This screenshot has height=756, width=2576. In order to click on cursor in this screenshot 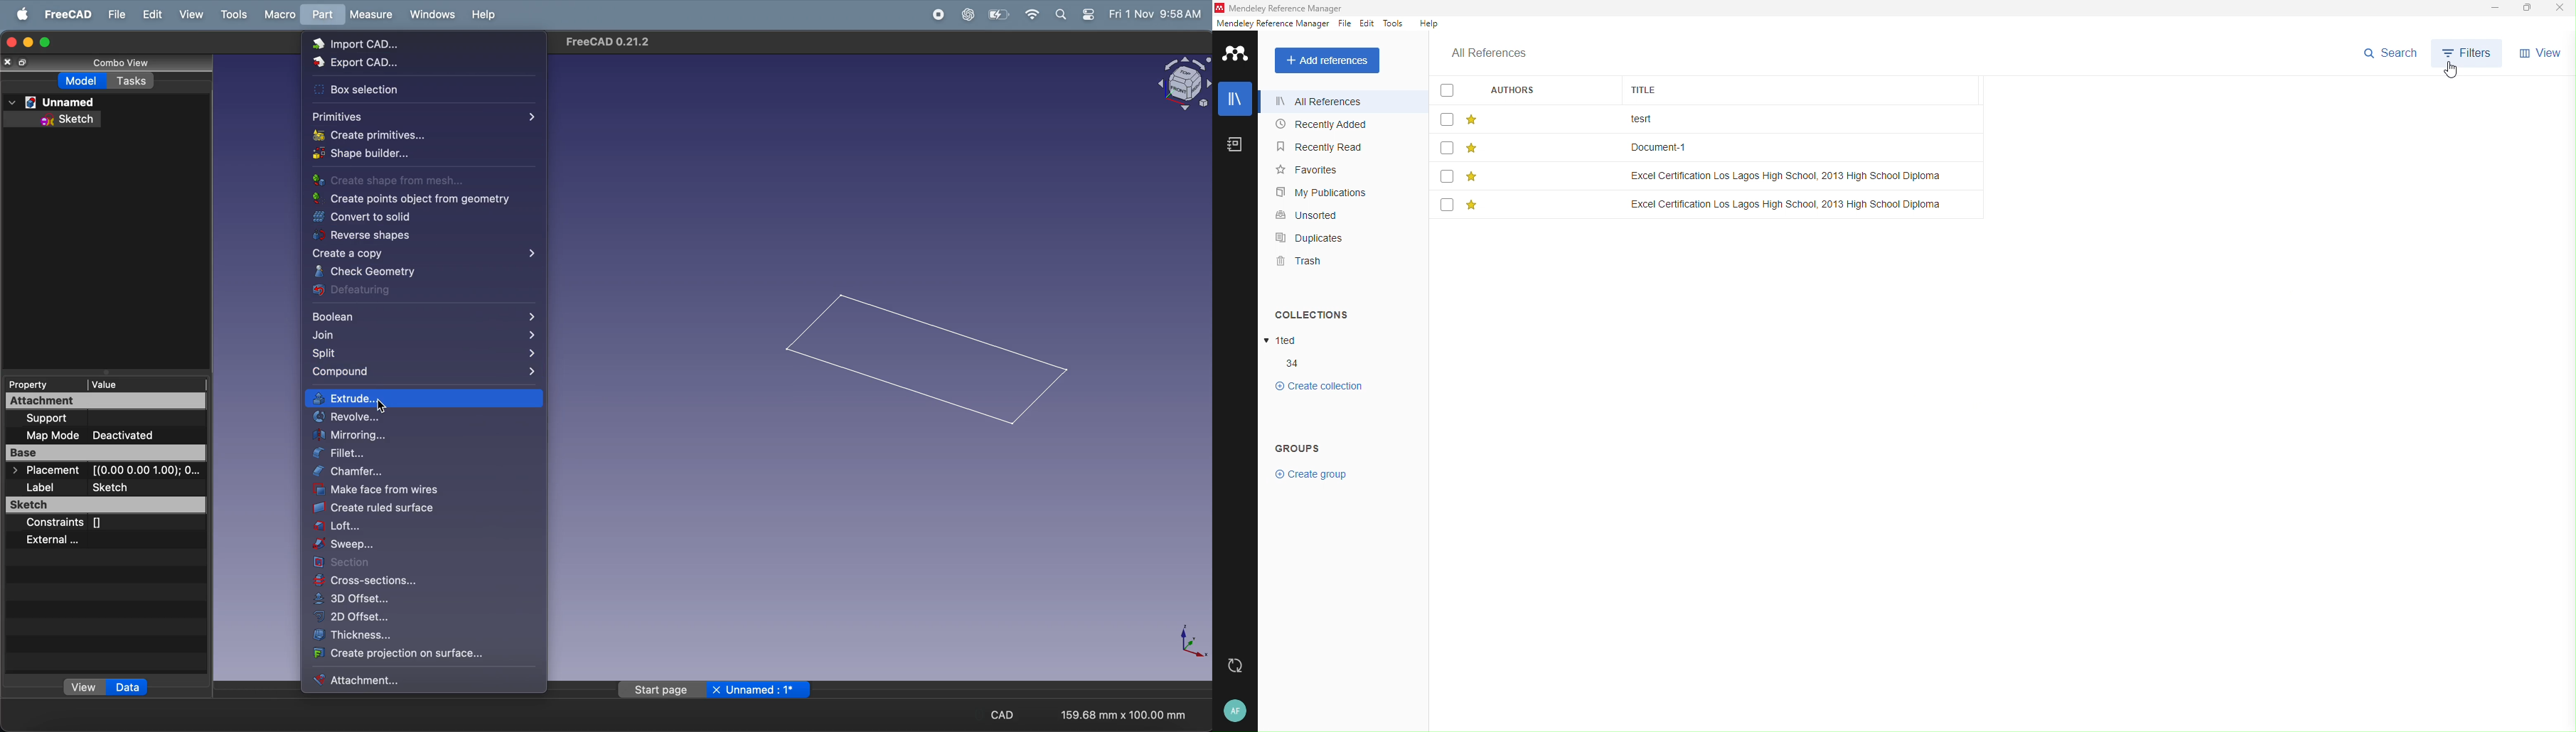, I will do `click(2456, 76)`.